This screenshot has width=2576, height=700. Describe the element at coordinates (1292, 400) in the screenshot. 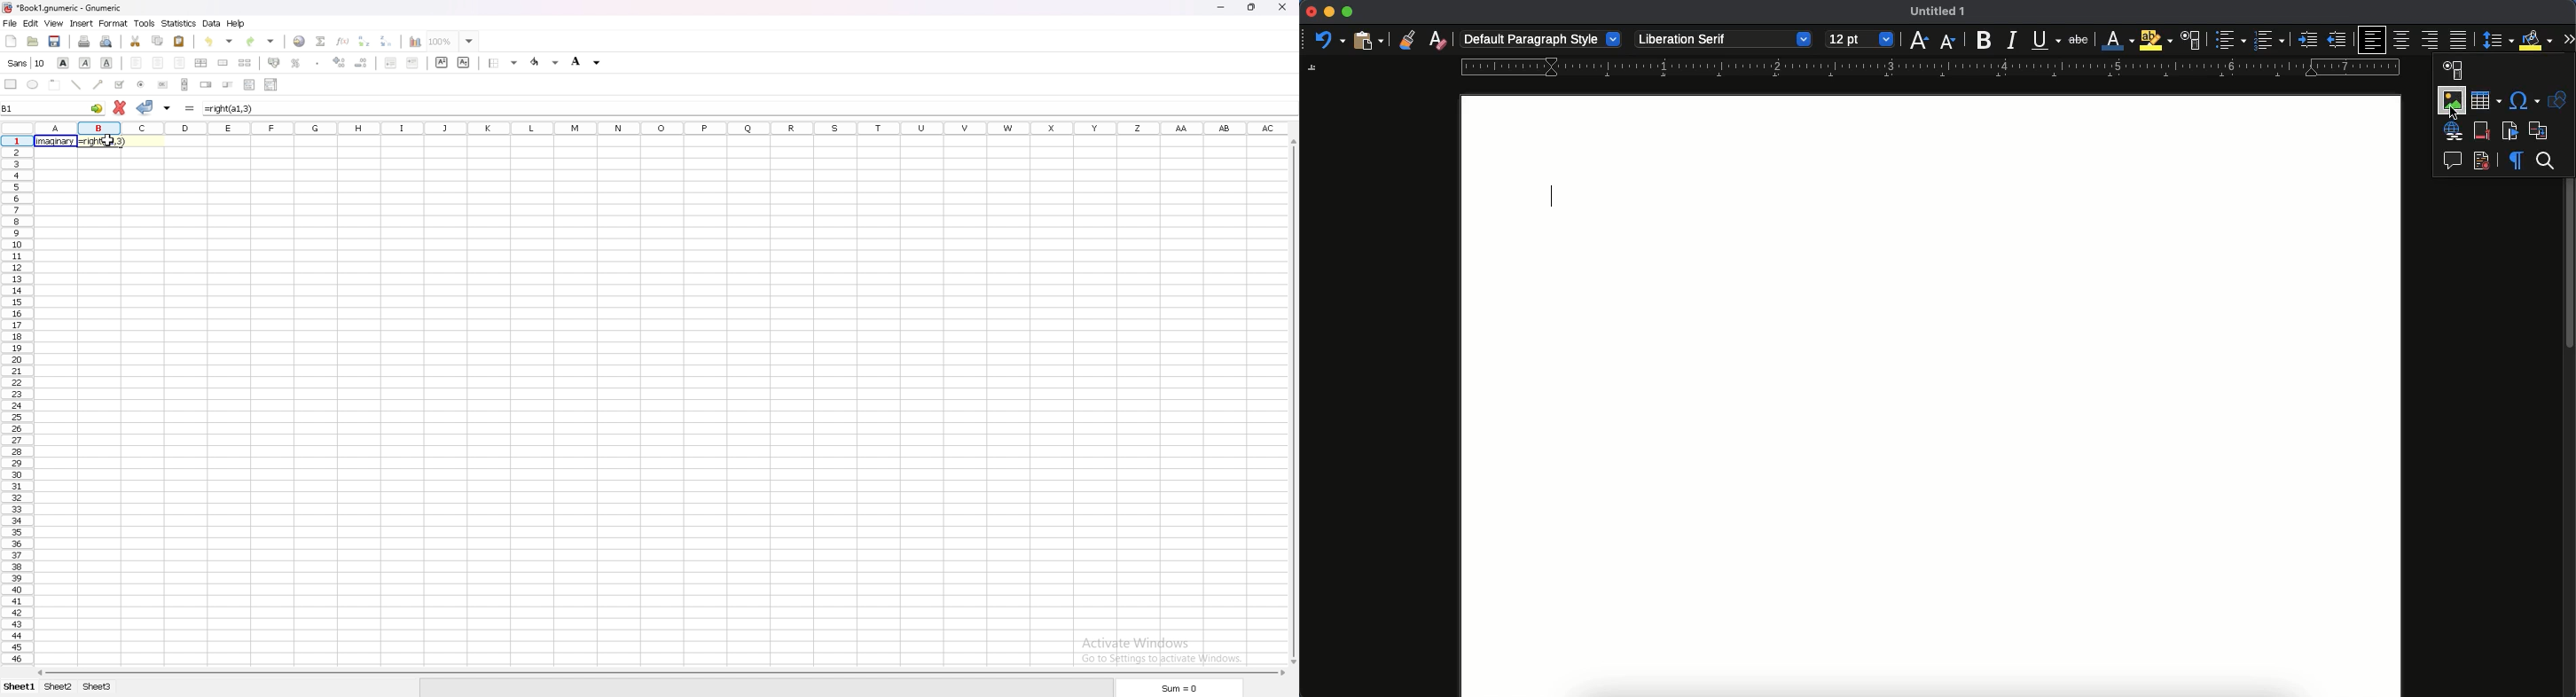

I see `scroll bar` at that location.